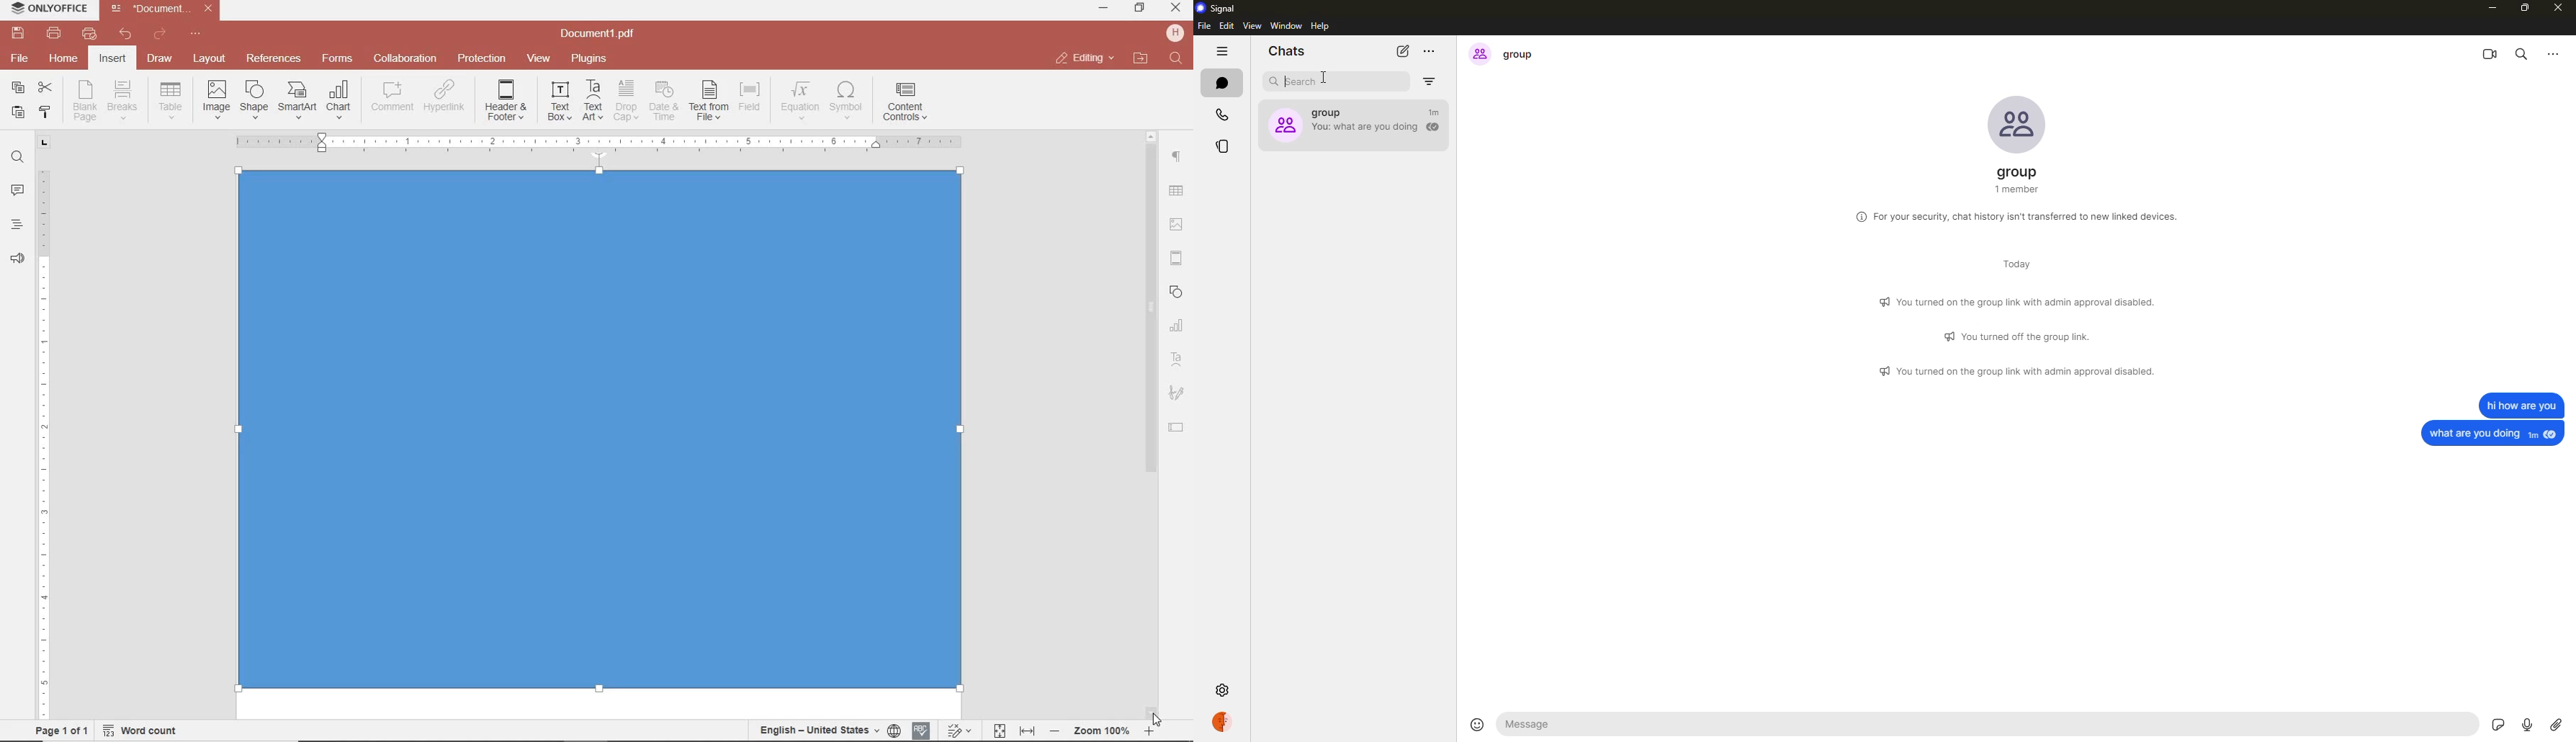 The height and width of the screenshot is (756, 2576). I want to click on new chat, so click(1401, 51).